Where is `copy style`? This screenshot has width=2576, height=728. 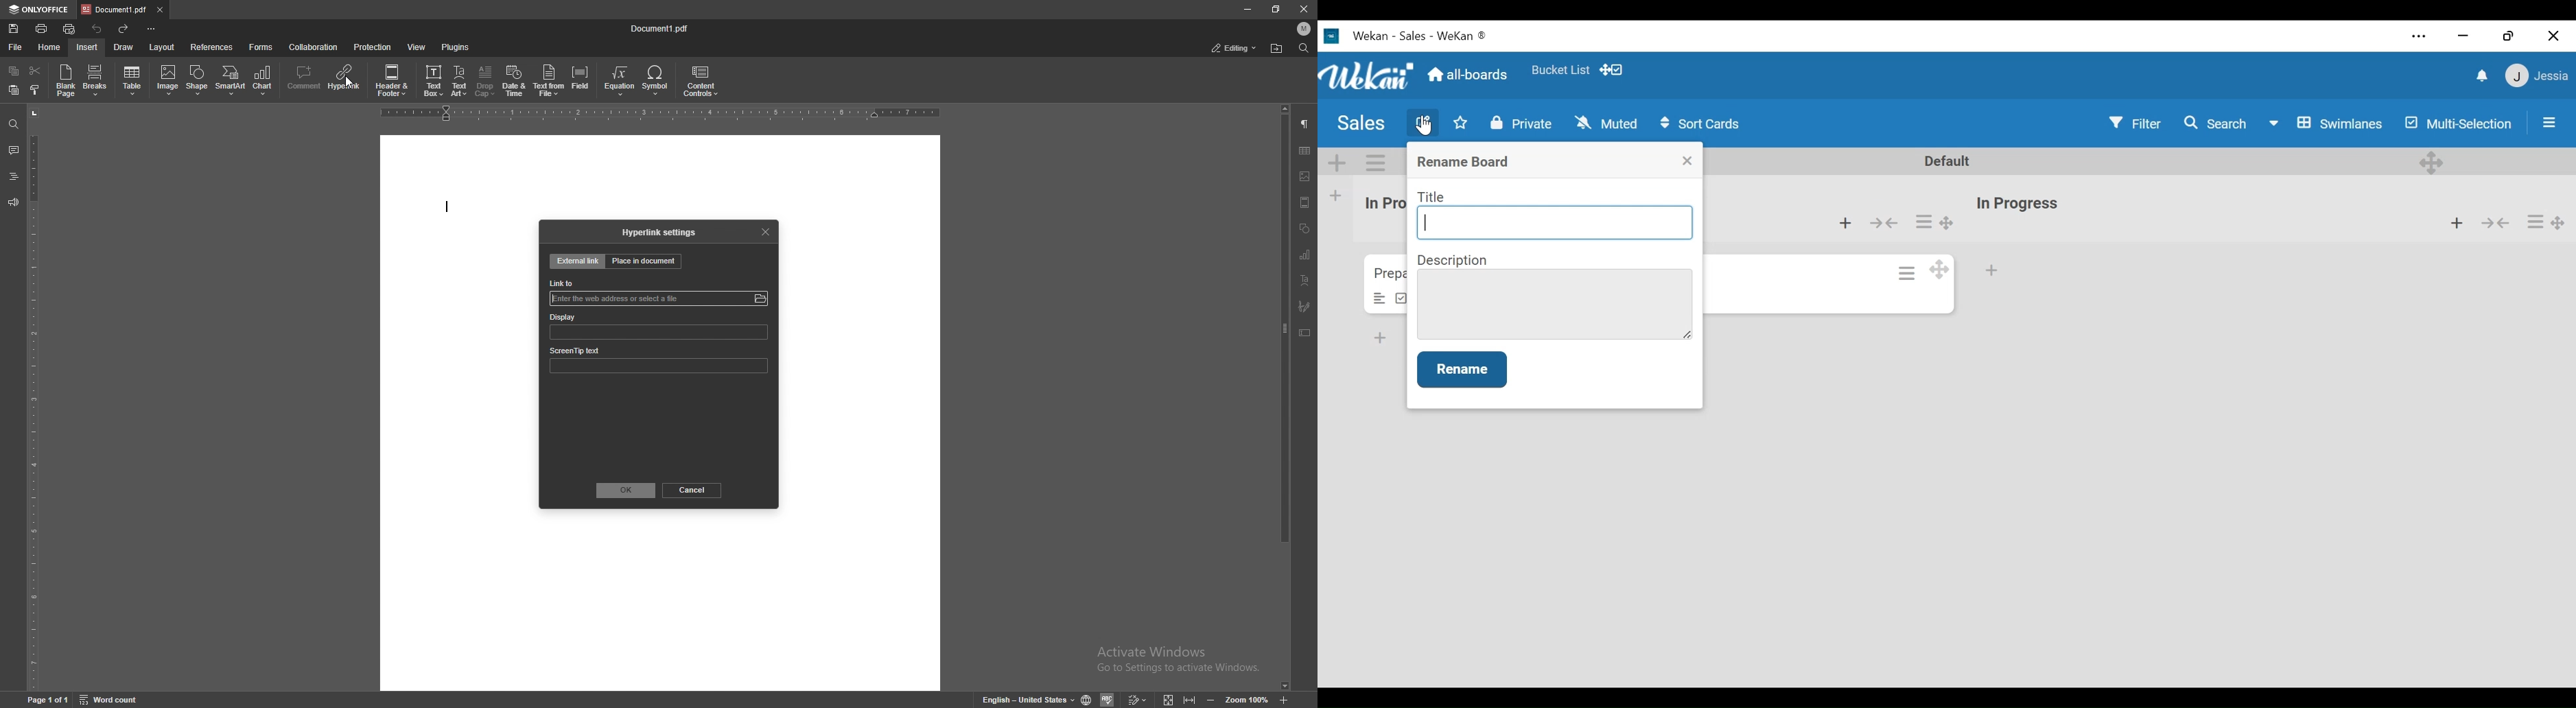
copy style is located at coordinates (35, 90).